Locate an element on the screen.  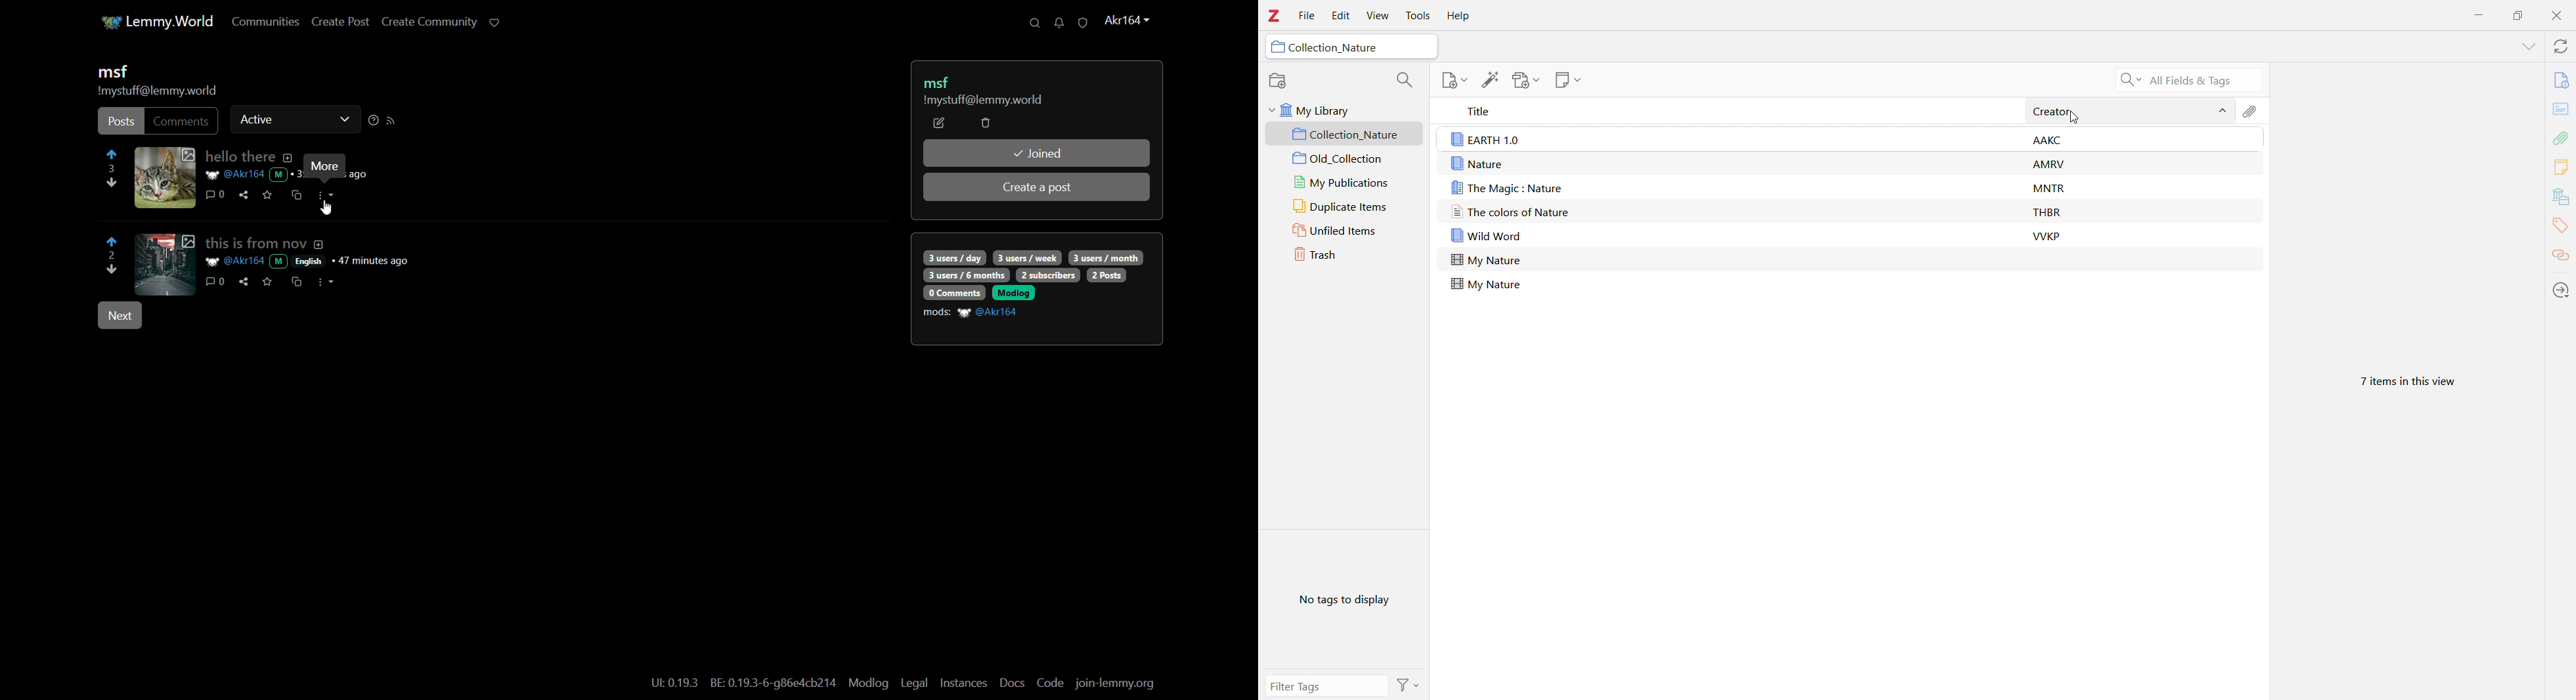
Nature is located at coordinates (1484, 259).